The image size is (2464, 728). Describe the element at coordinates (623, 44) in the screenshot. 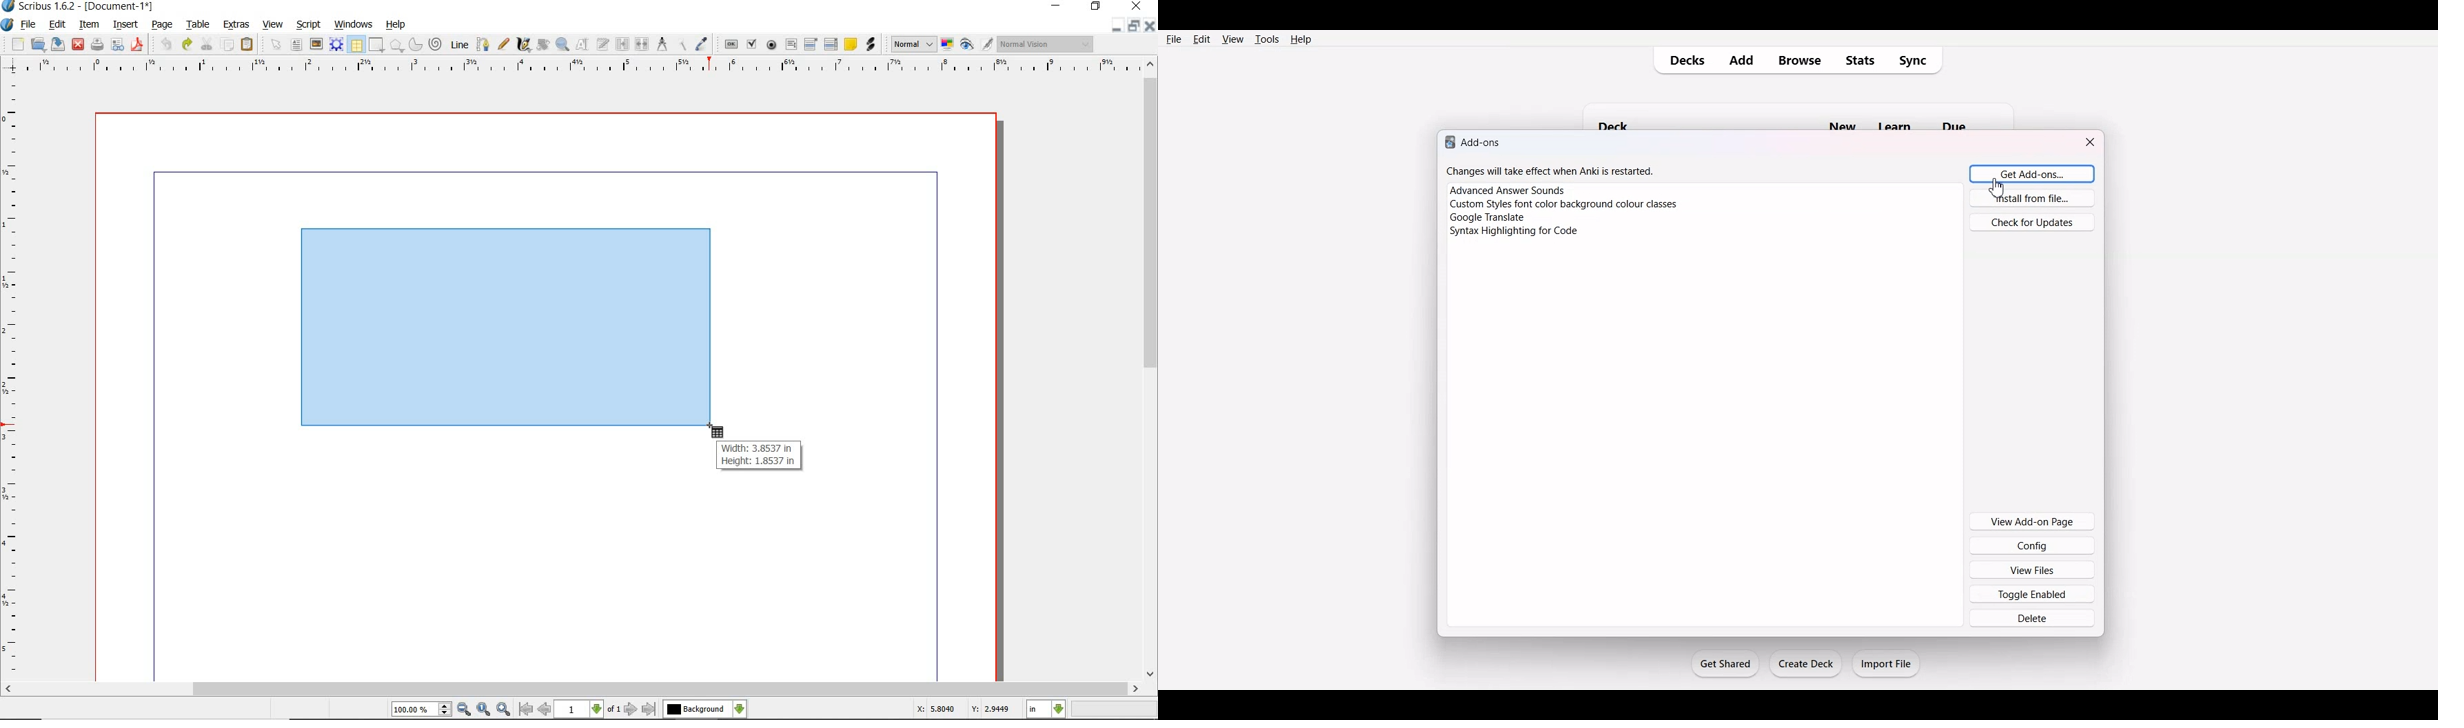

I see `link text frames` at that location.